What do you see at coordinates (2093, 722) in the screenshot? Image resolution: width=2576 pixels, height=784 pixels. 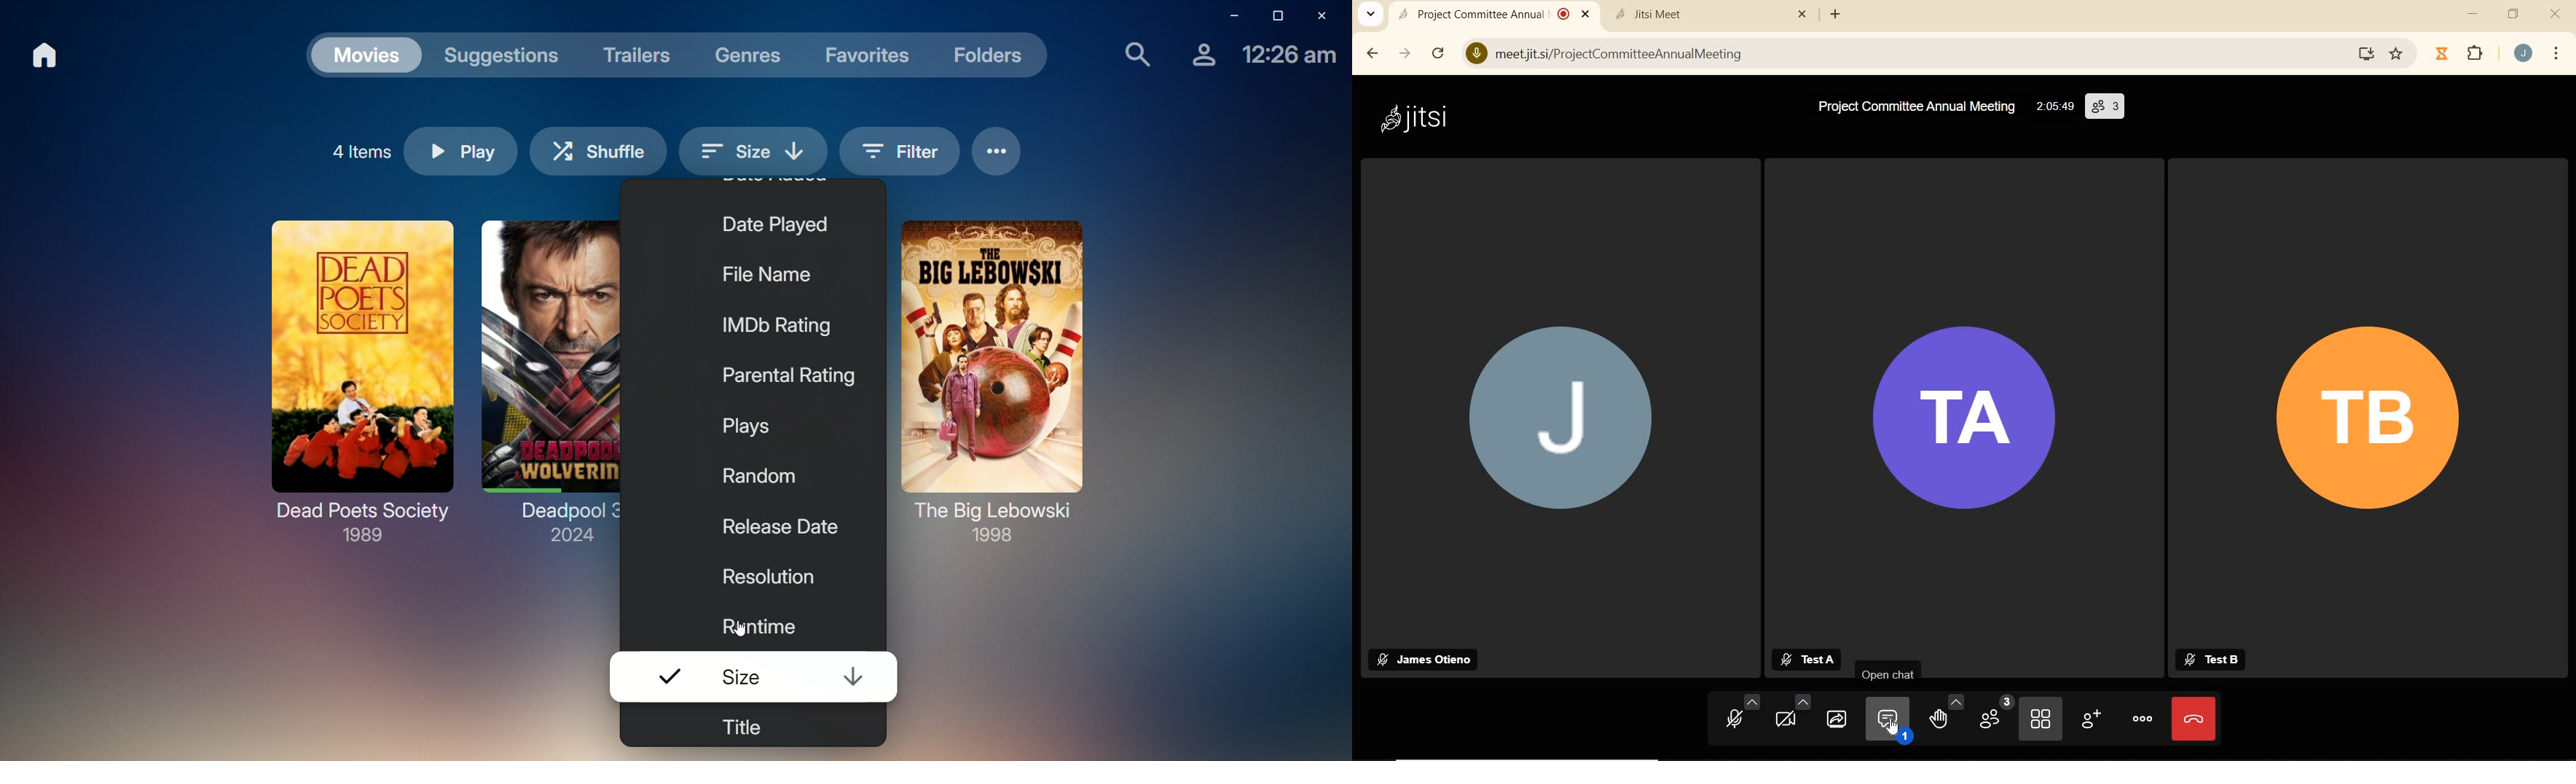 I see `invite people` at bounding box center [2093, 722].